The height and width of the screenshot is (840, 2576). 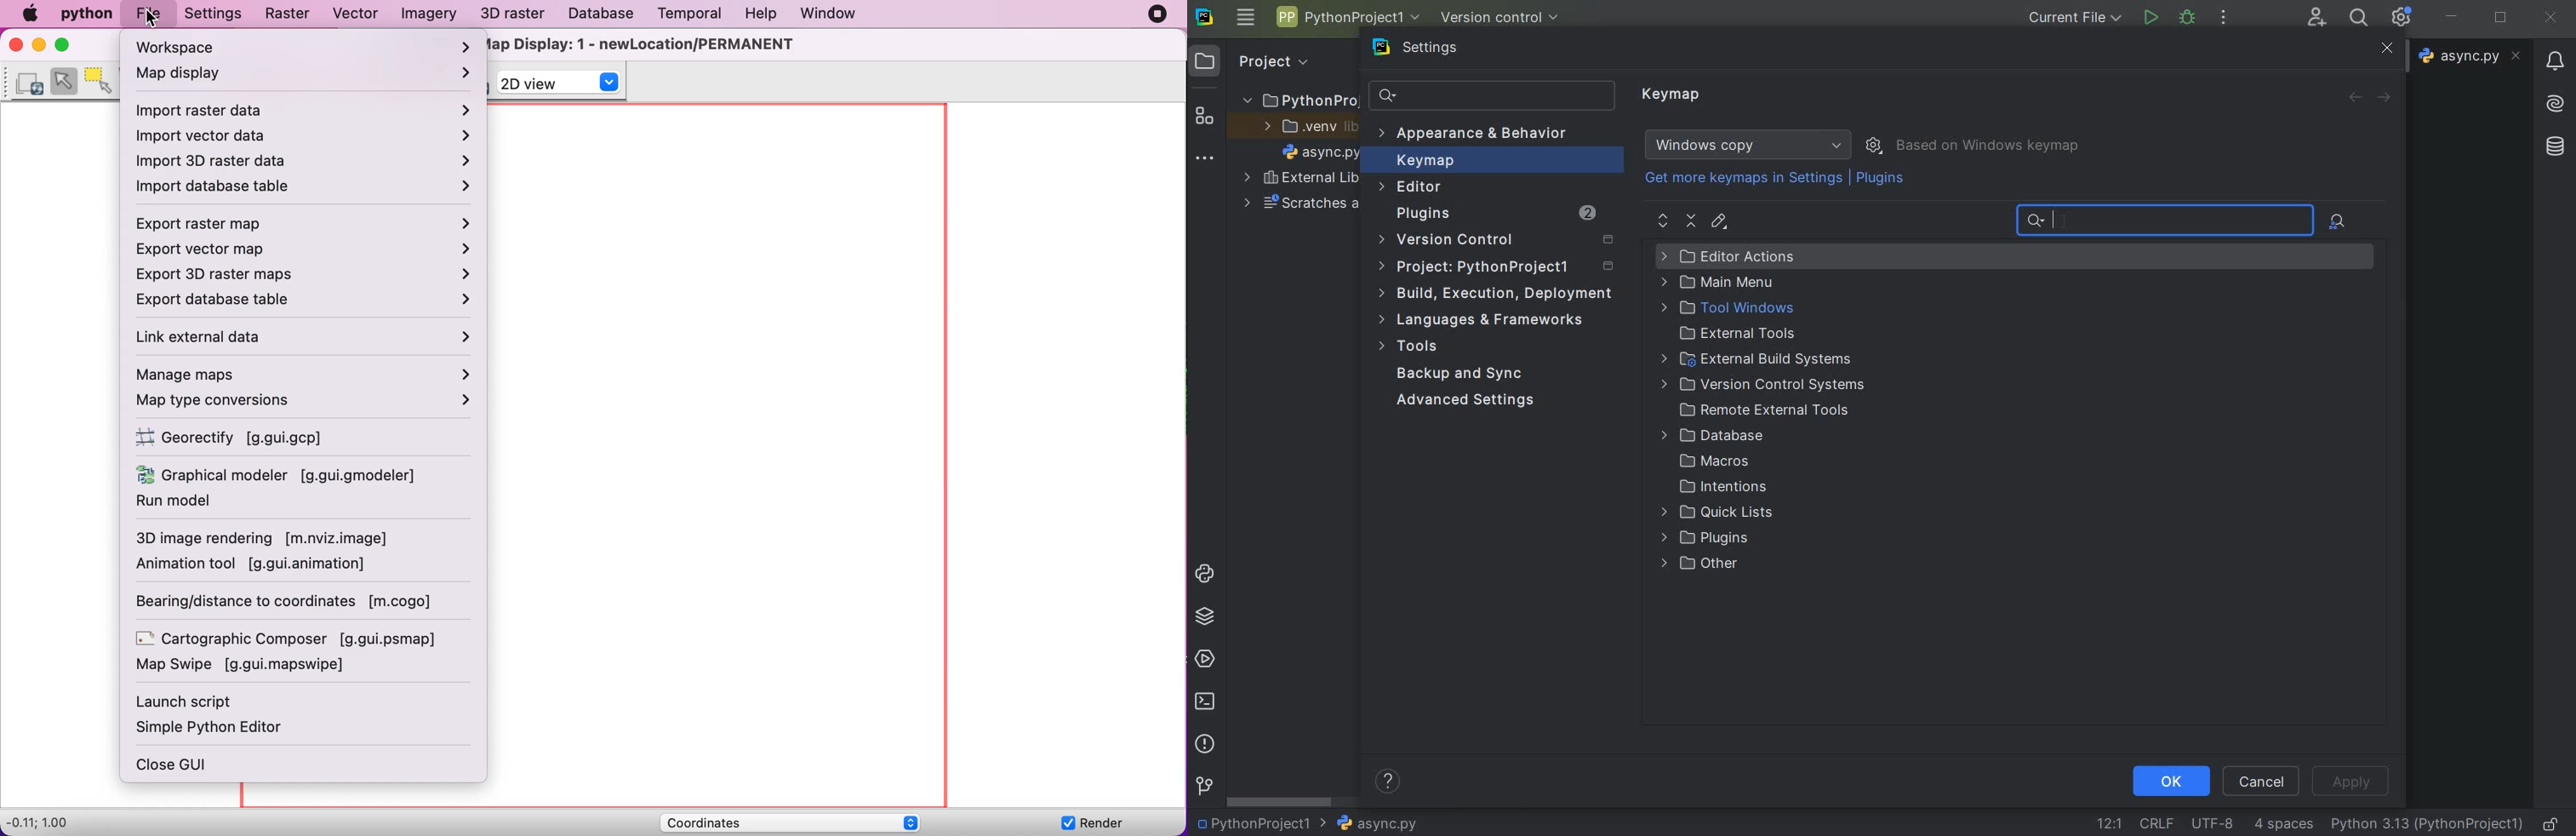 I want to click on windows copy, so click(x=1751, y=145).